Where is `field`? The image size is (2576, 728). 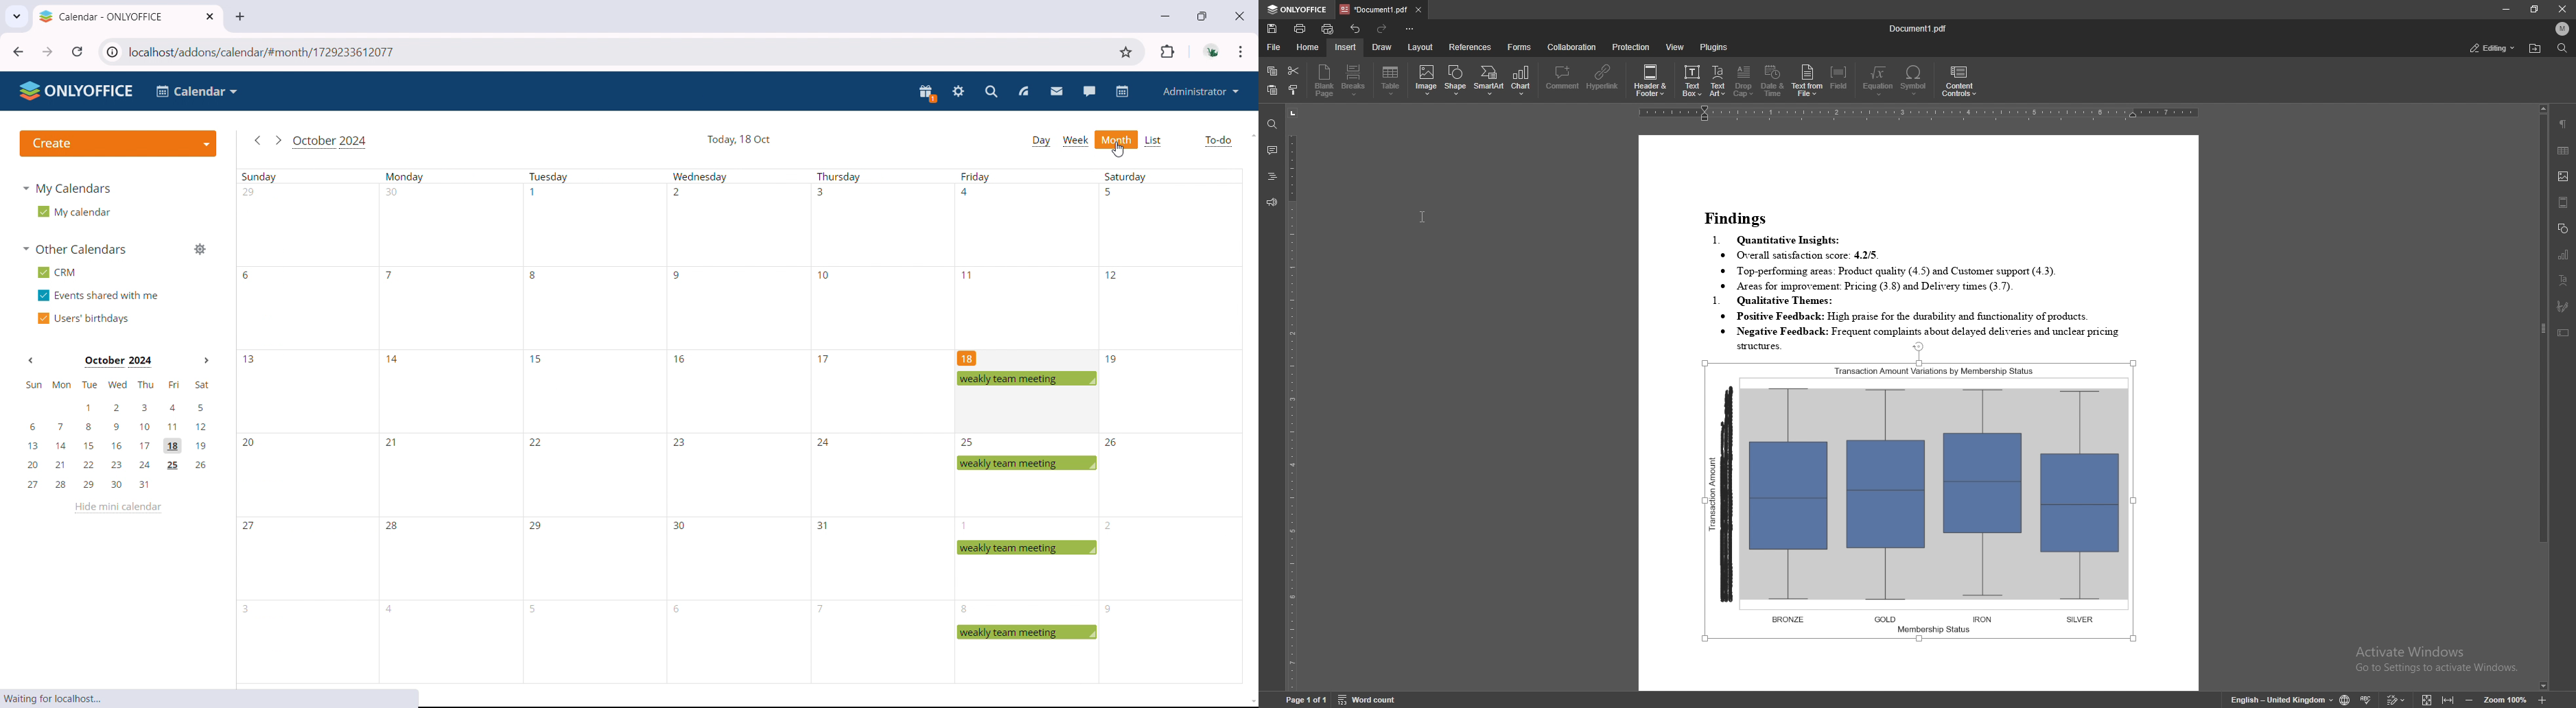
field is located at coordinates (1840, 80).